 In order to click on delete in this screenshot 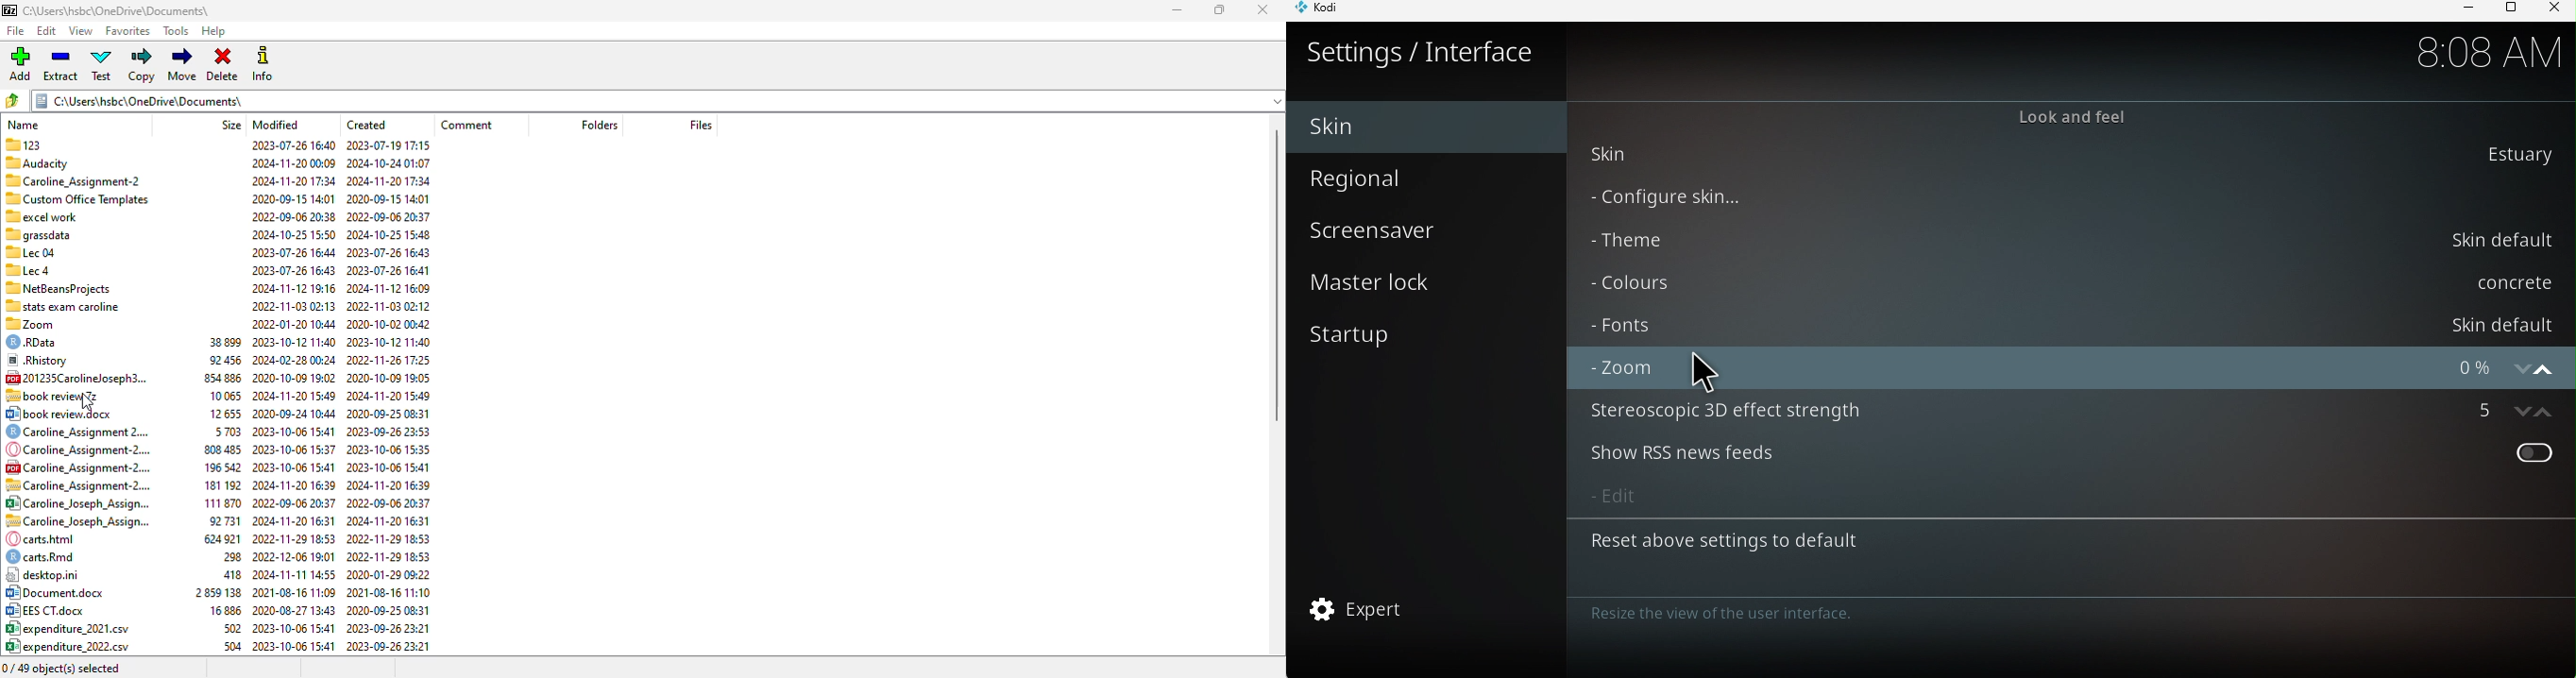, I will do `click(222, 64)`.